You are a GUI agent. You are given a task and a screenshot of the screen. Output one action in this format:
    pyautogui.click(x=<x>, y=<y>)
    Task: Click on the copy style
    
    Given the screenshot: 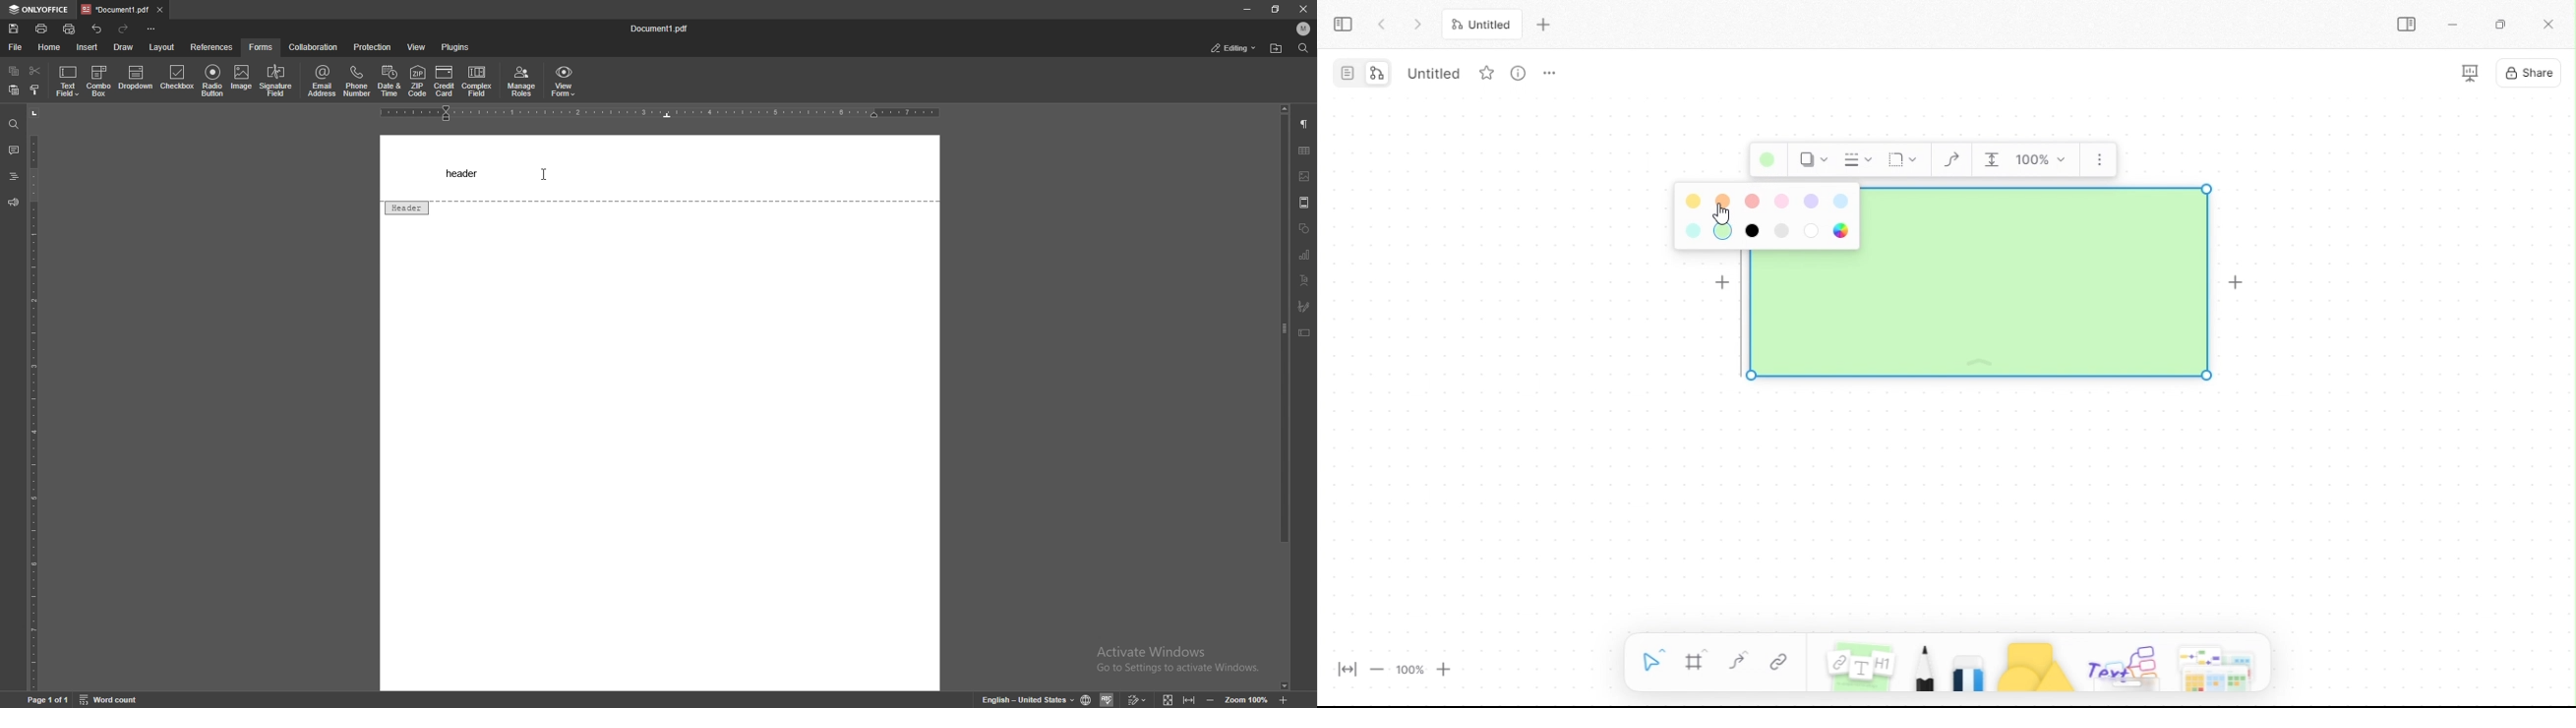 What is the action you would take?
    pyautogui.click(x=36, y=91)
    